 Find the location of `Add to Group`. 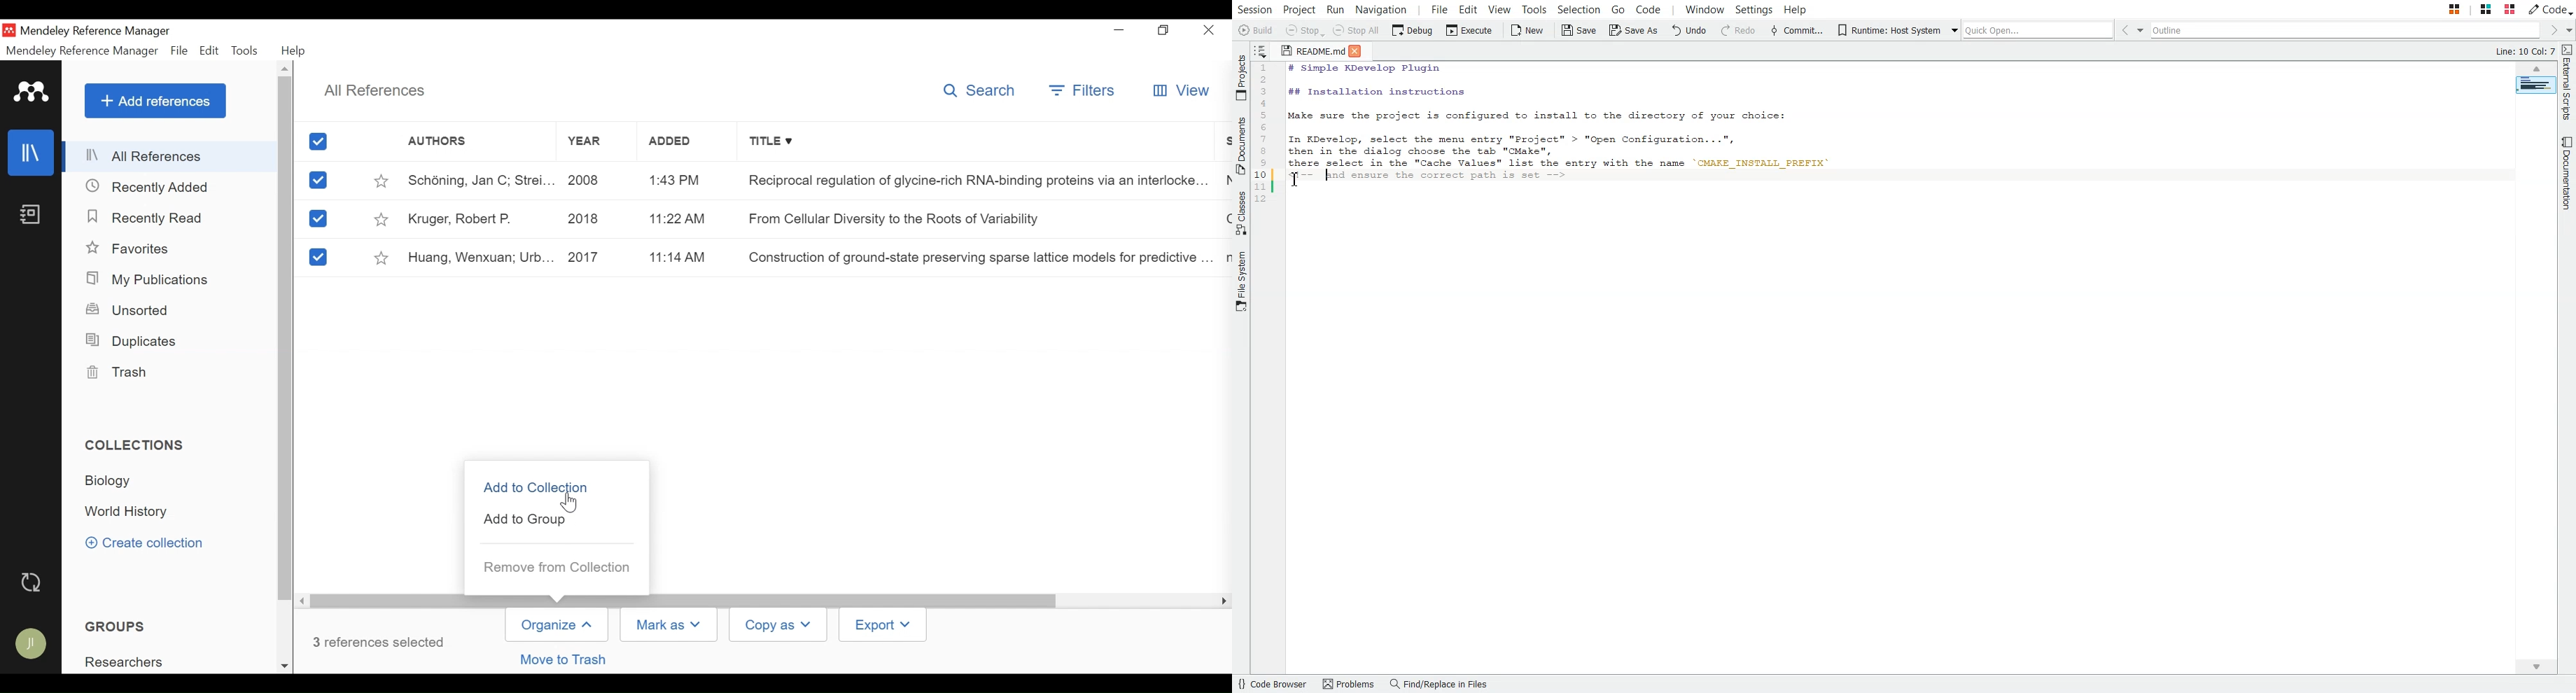

Add to Group is located at coordinates (526, 520).